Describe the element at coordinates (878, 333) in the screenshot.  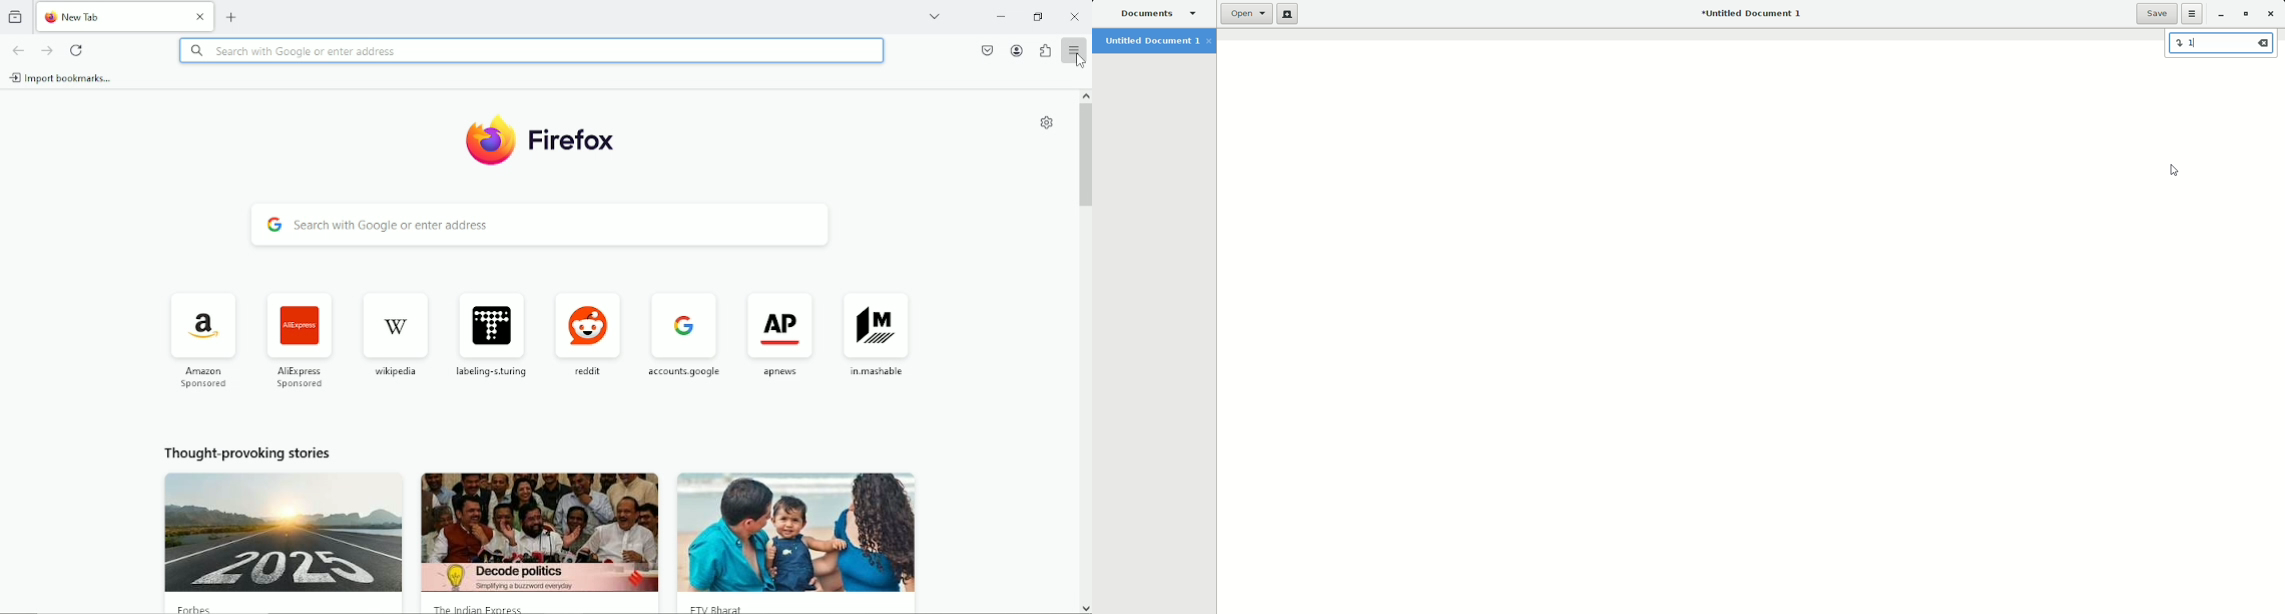
I see `mashable` at that location.